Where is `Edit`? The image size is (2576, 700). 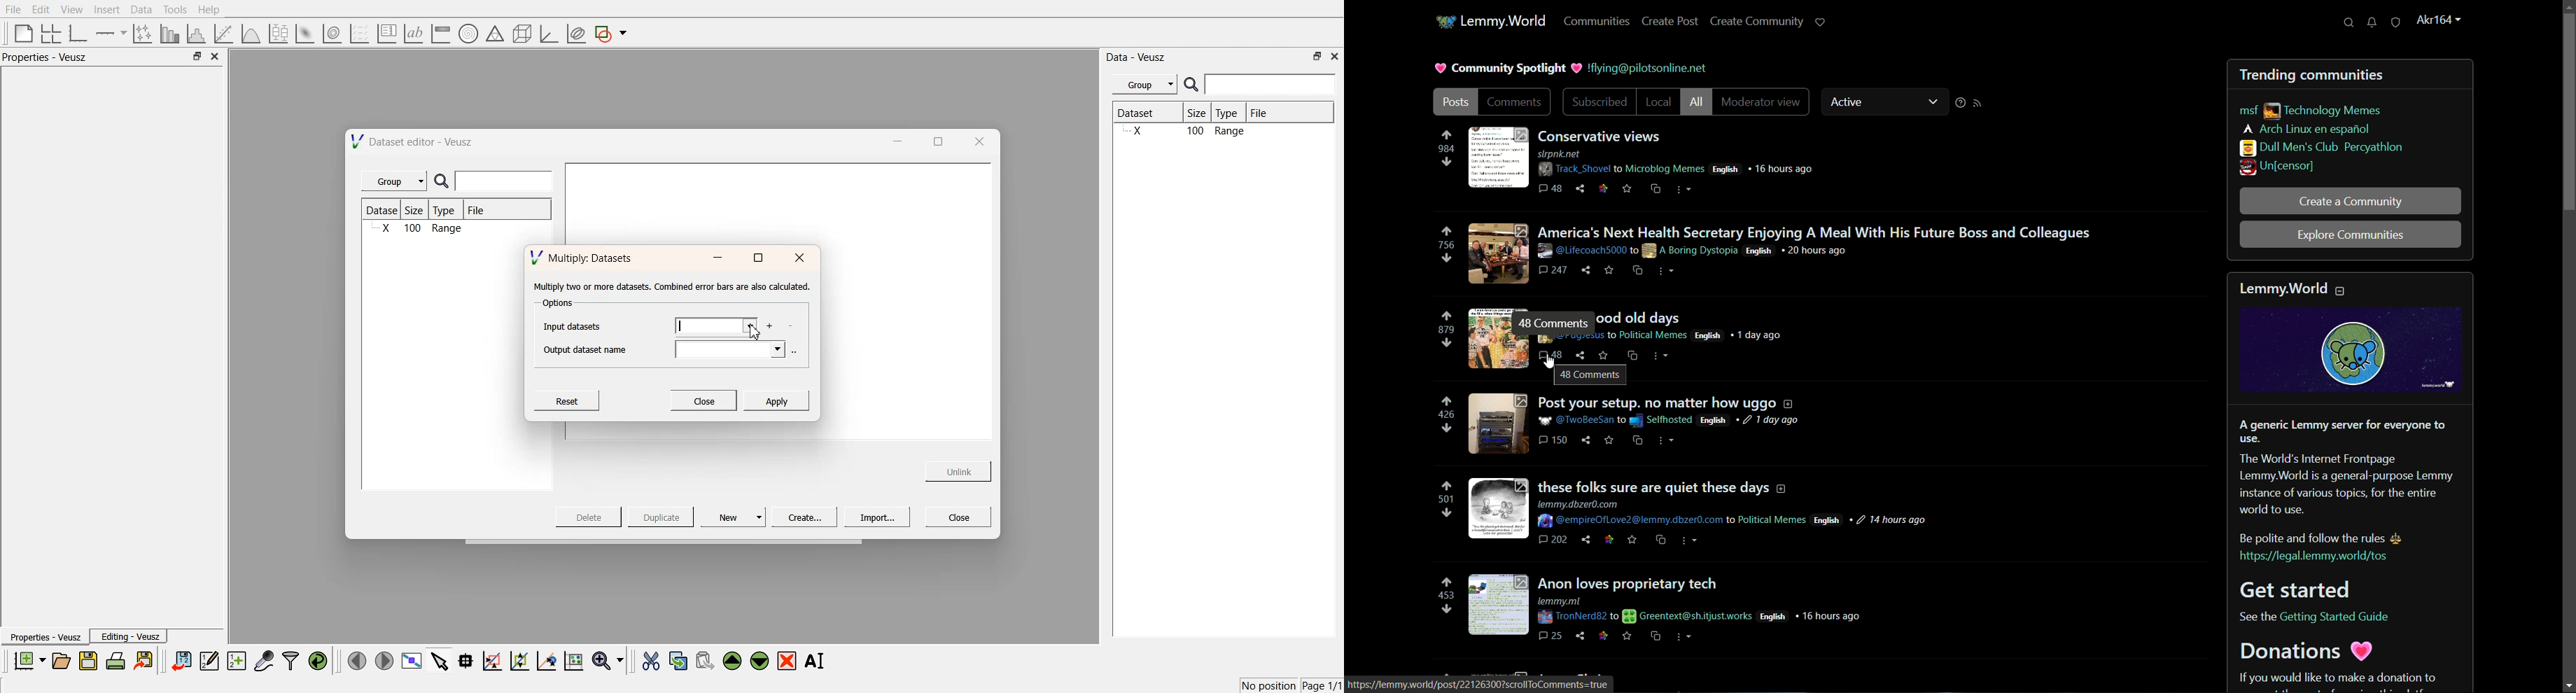
Edit is located at coordinates (41, 9).